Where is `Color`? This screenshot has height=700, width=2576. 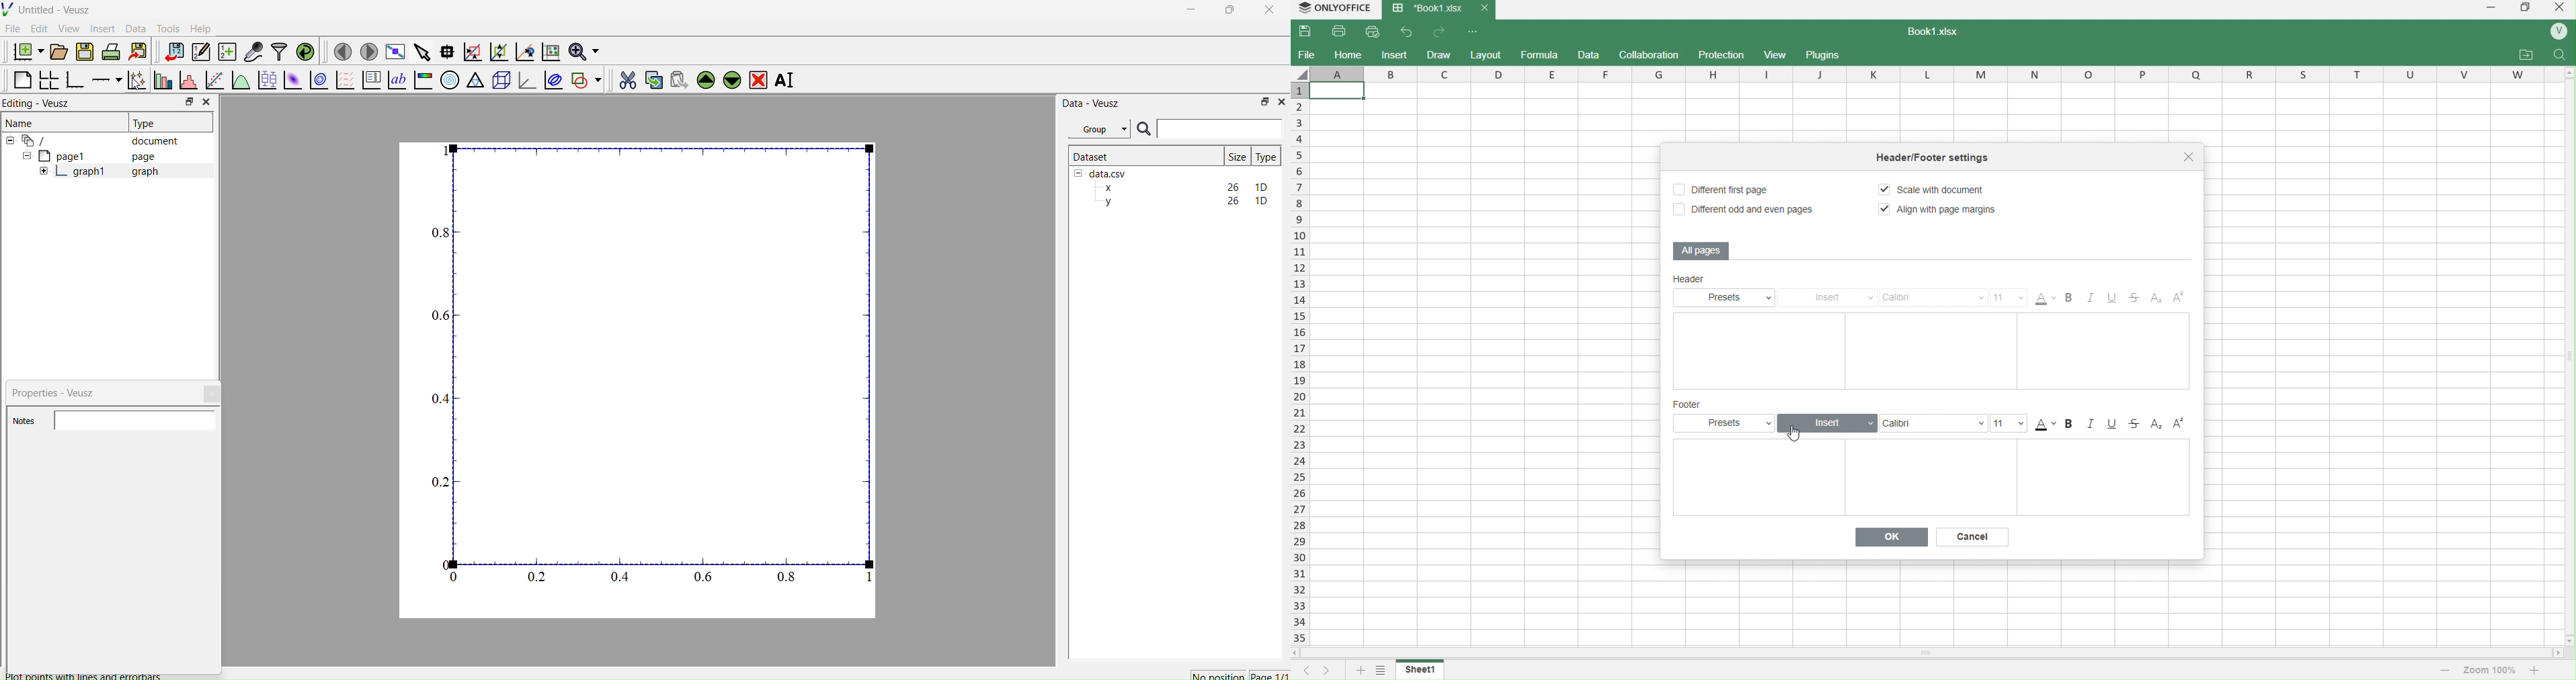 Color is located at coordinates (2045, 424).